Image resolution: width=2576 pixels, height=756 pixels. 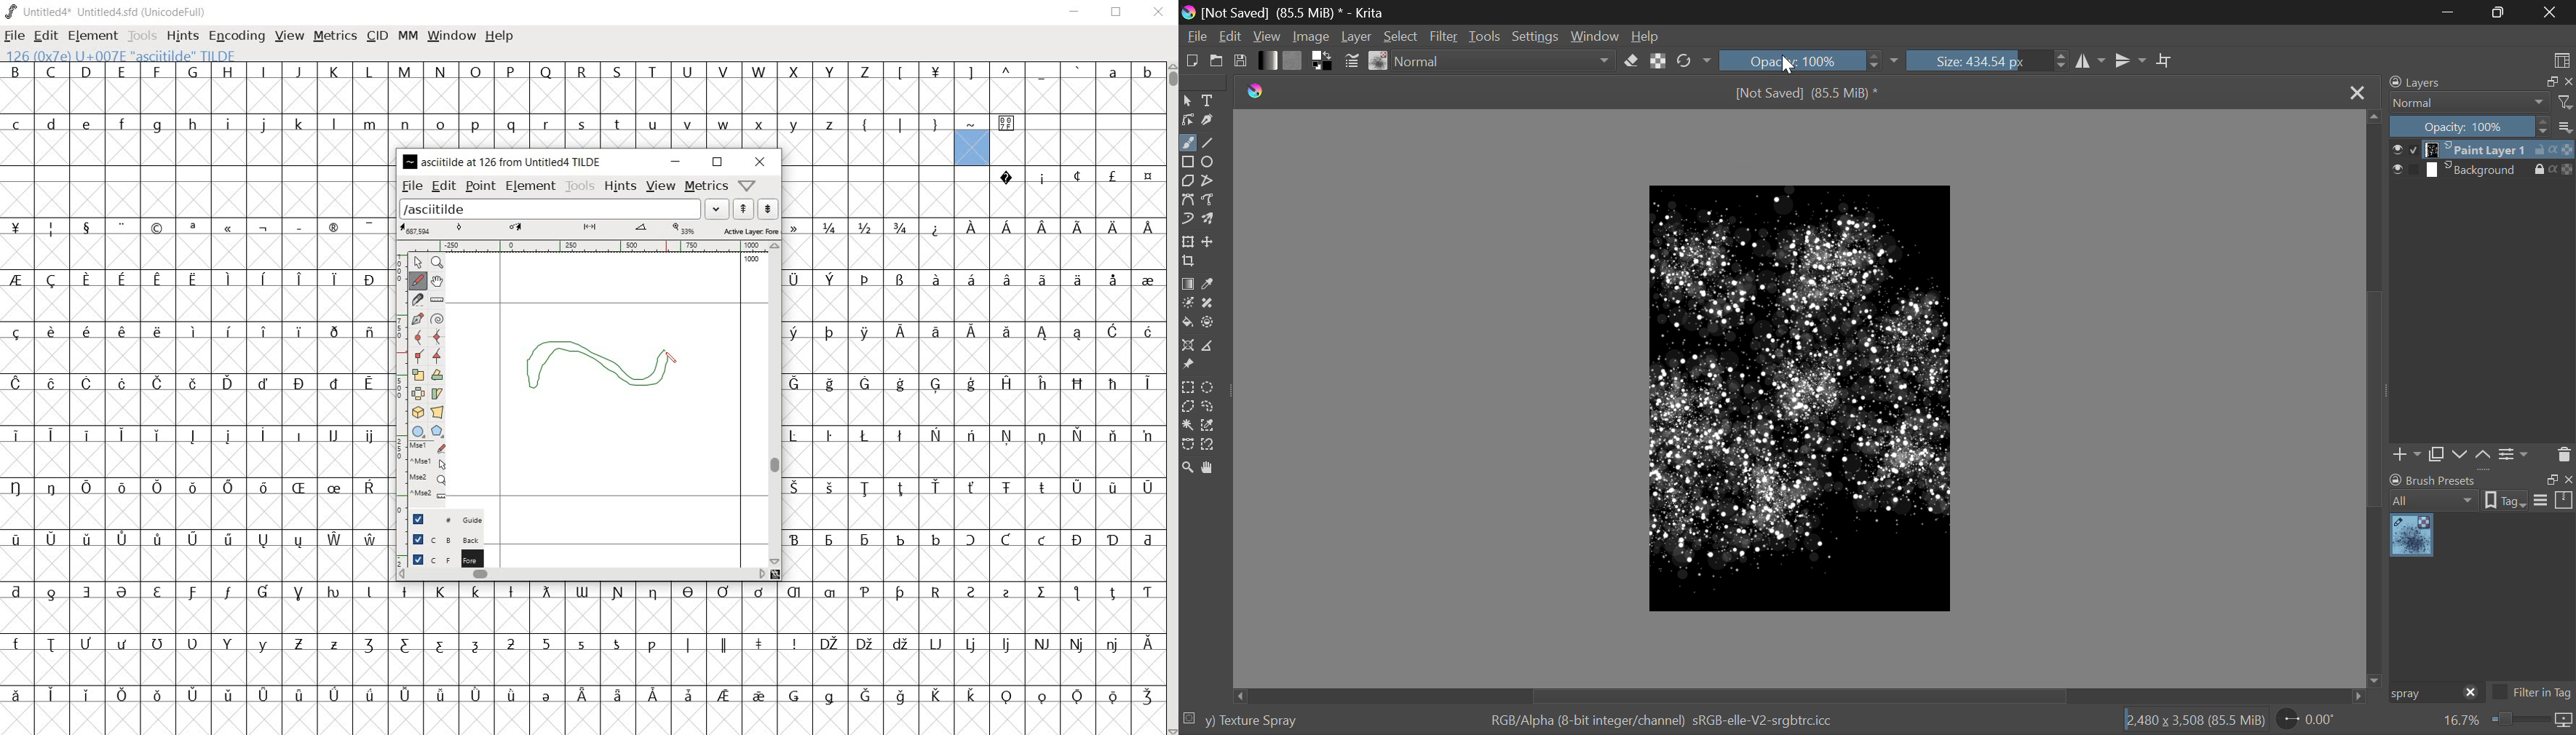 What do you see at coordinates (1505, 61) in the screenshot?
I see `Blending Mode` at bounding box center [1505, 61].